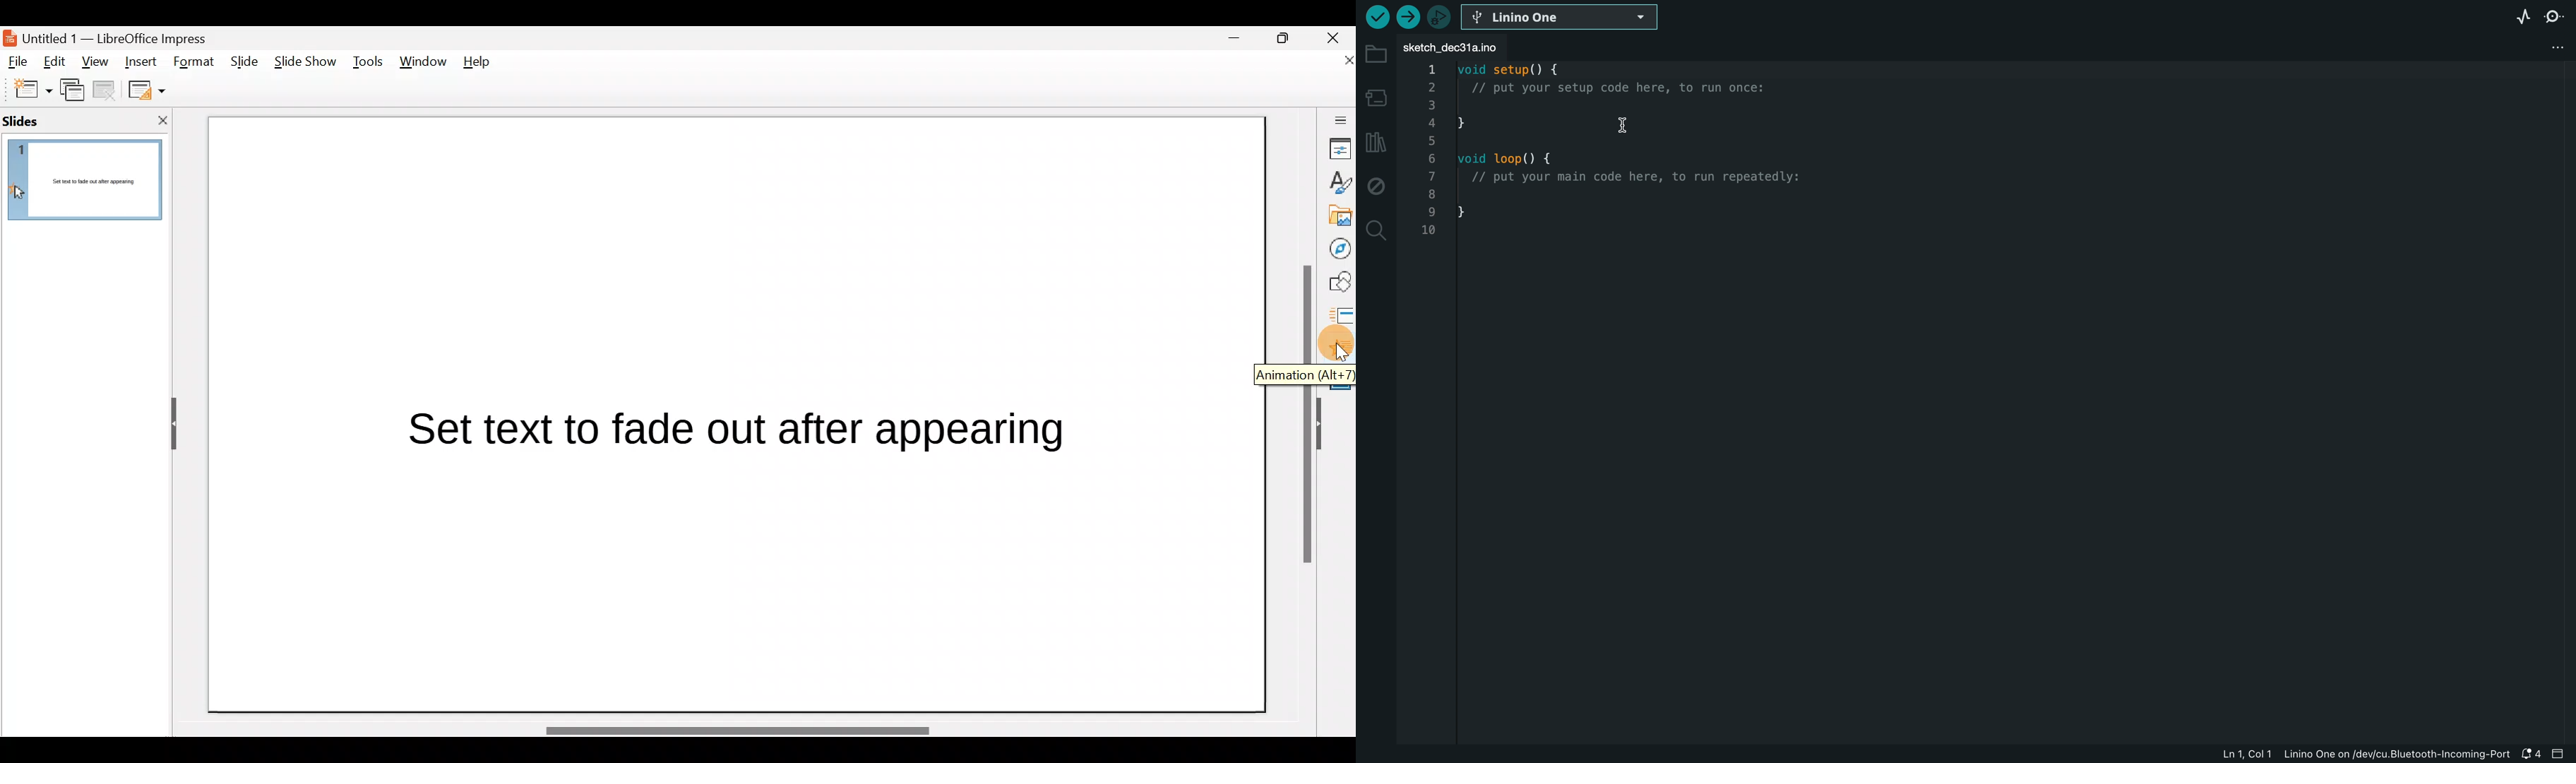 Image resolution: width=2576 pixels, height=784 pixels. I want to click on Slides transition, so click(1342, 314).